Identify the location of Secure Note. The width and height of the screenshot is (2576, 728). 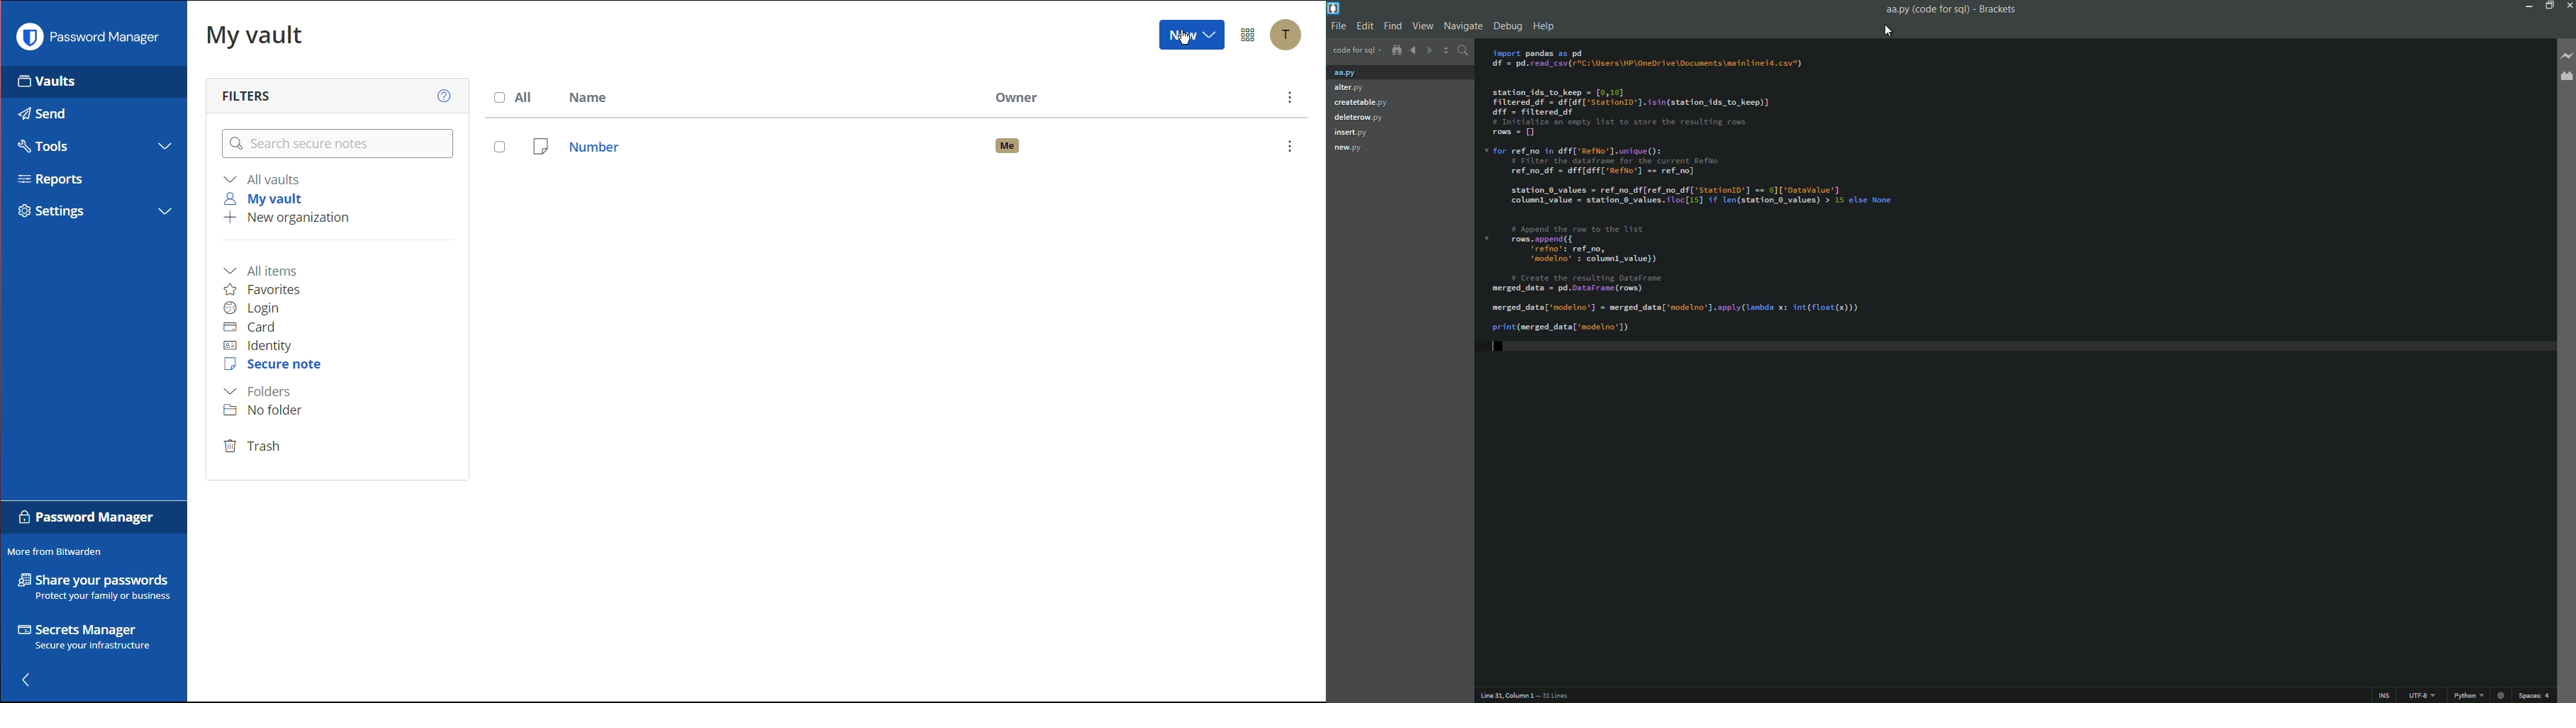
(274, 365).